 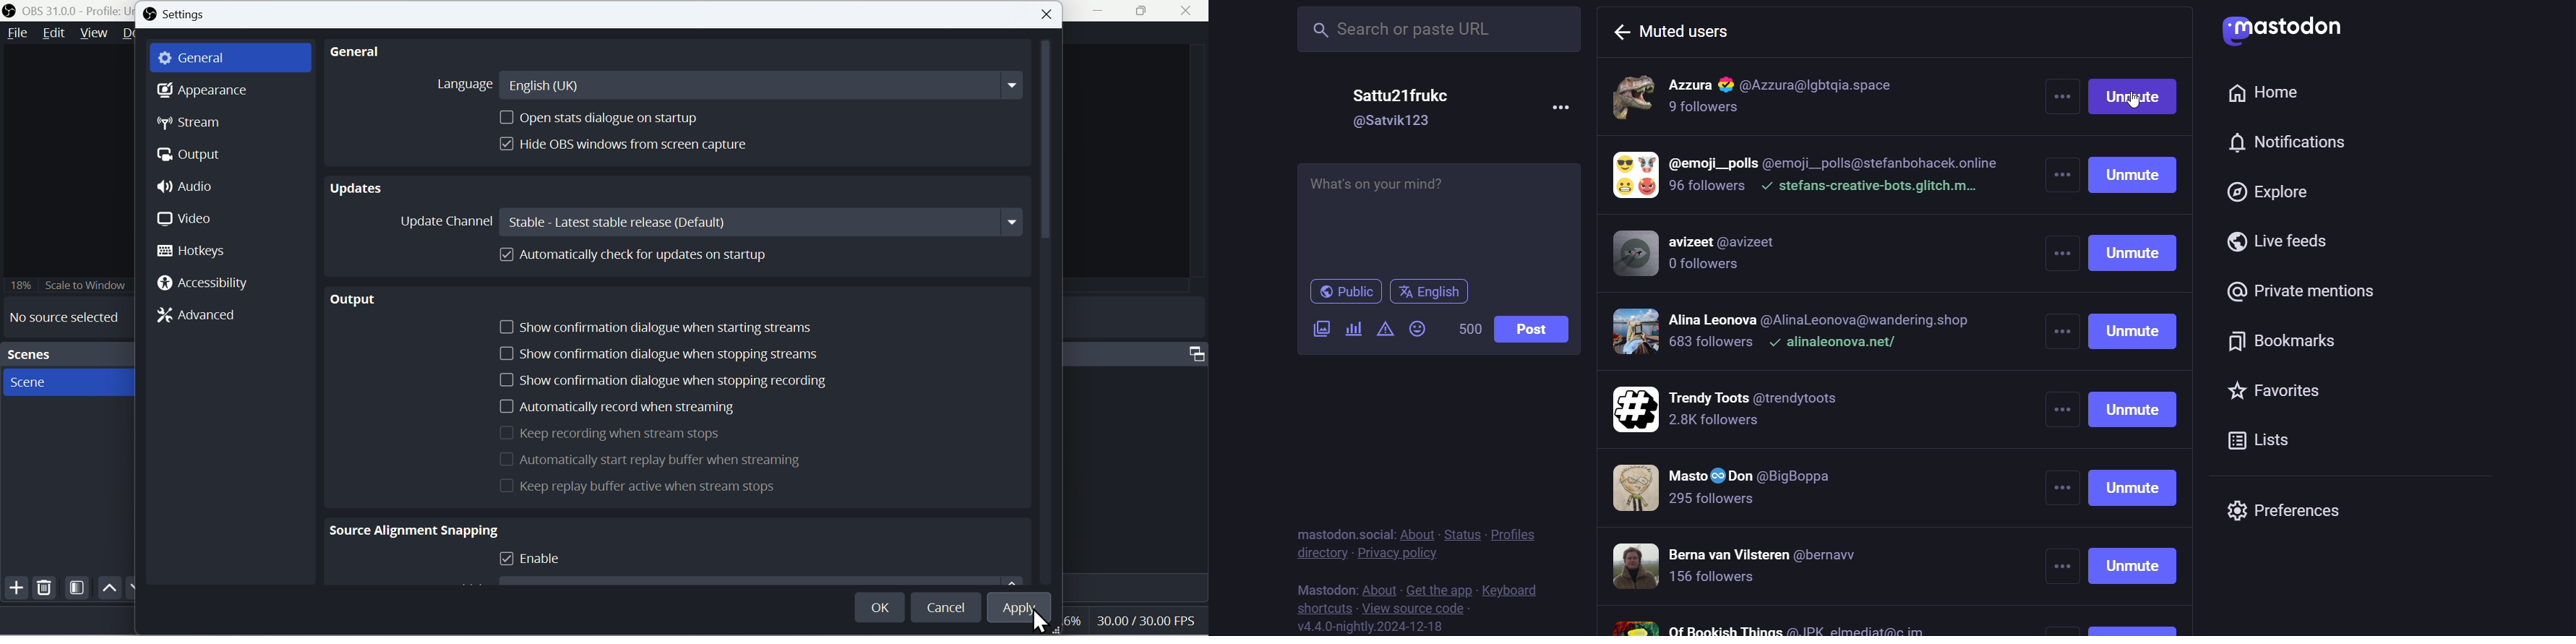 I want to click on Window Expand, so click(x=1146, y=11).